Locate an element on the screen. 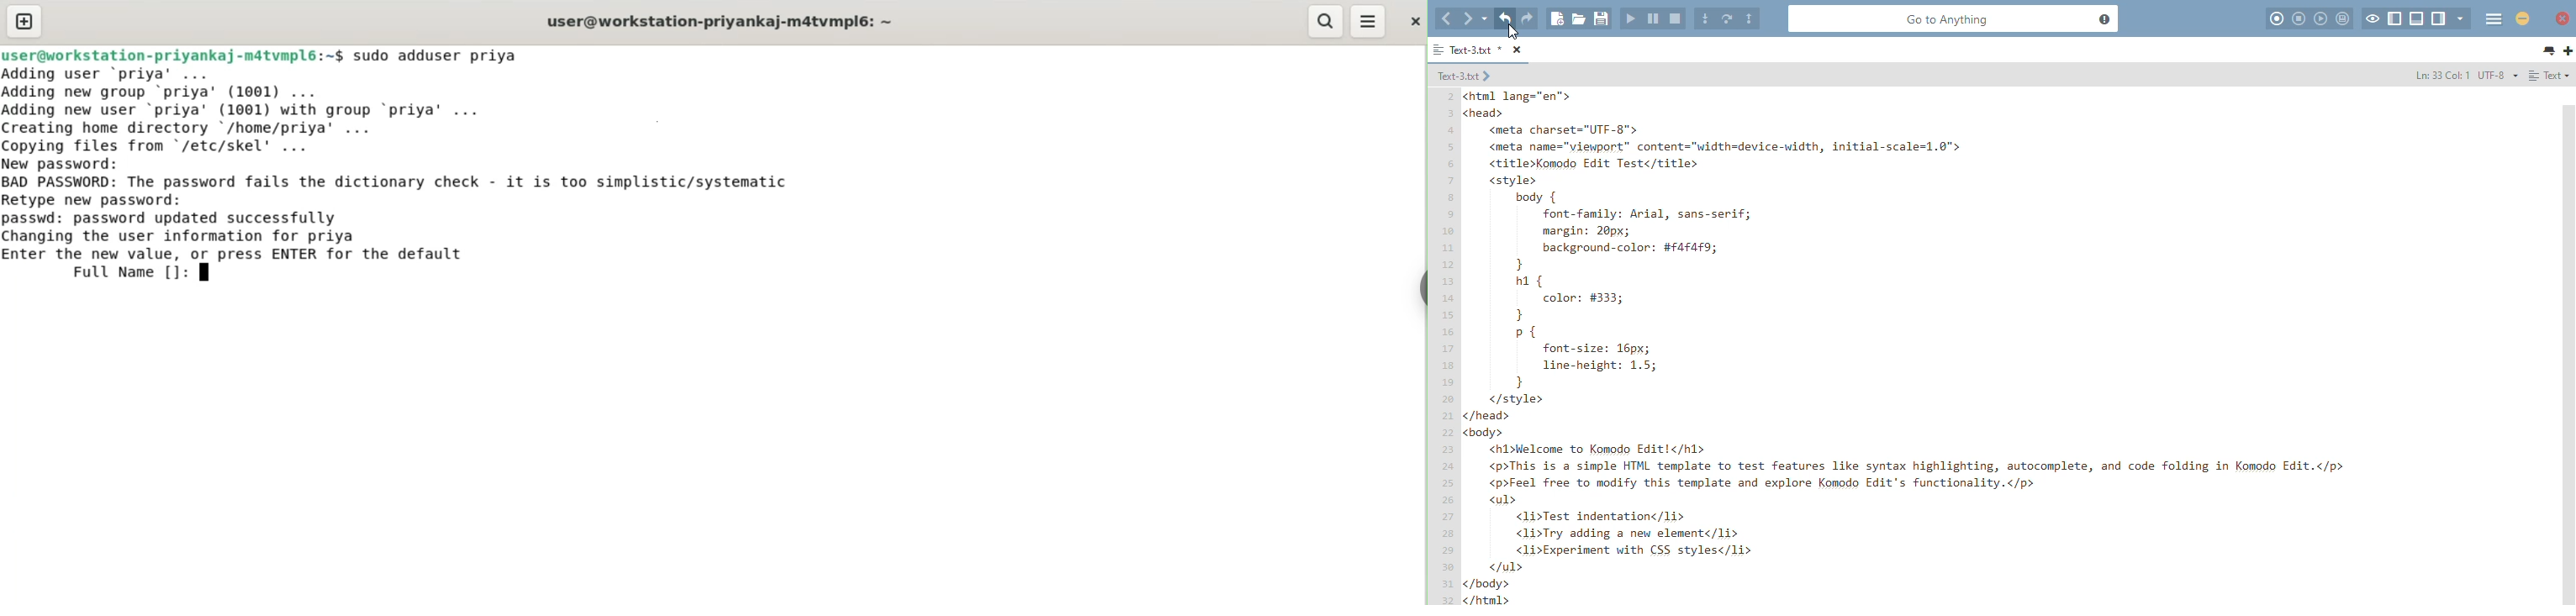  close is located at coordinates (1414, 17).